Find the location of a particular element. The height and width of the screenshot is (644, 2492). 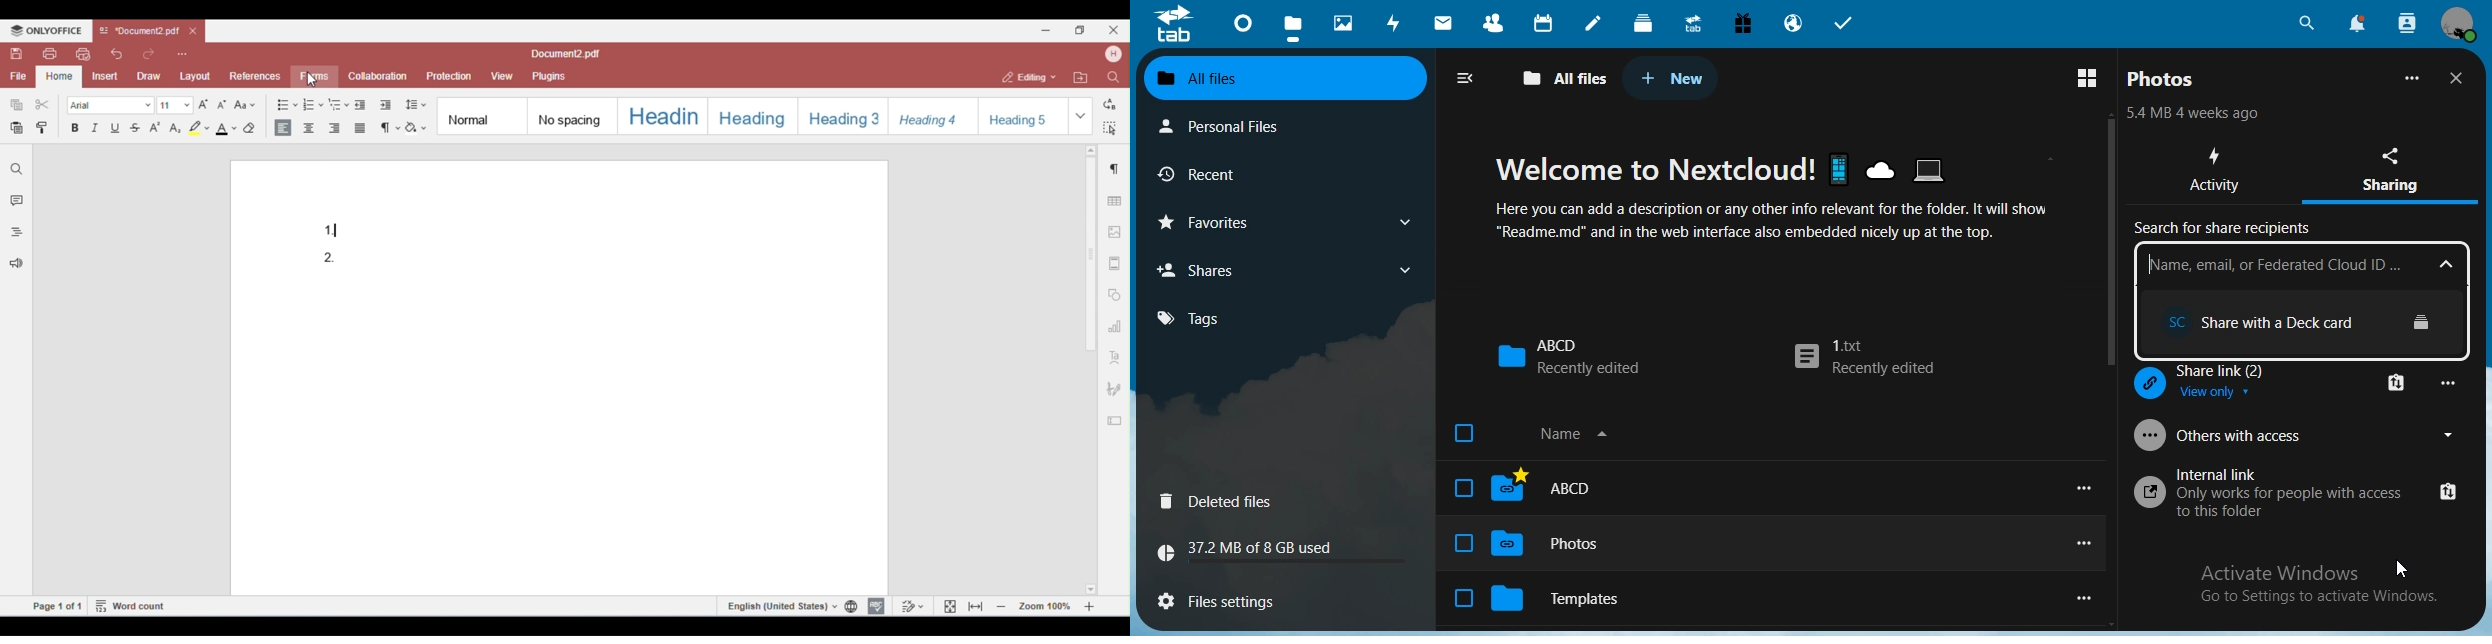

mail is located at coordinates (1446, 25).